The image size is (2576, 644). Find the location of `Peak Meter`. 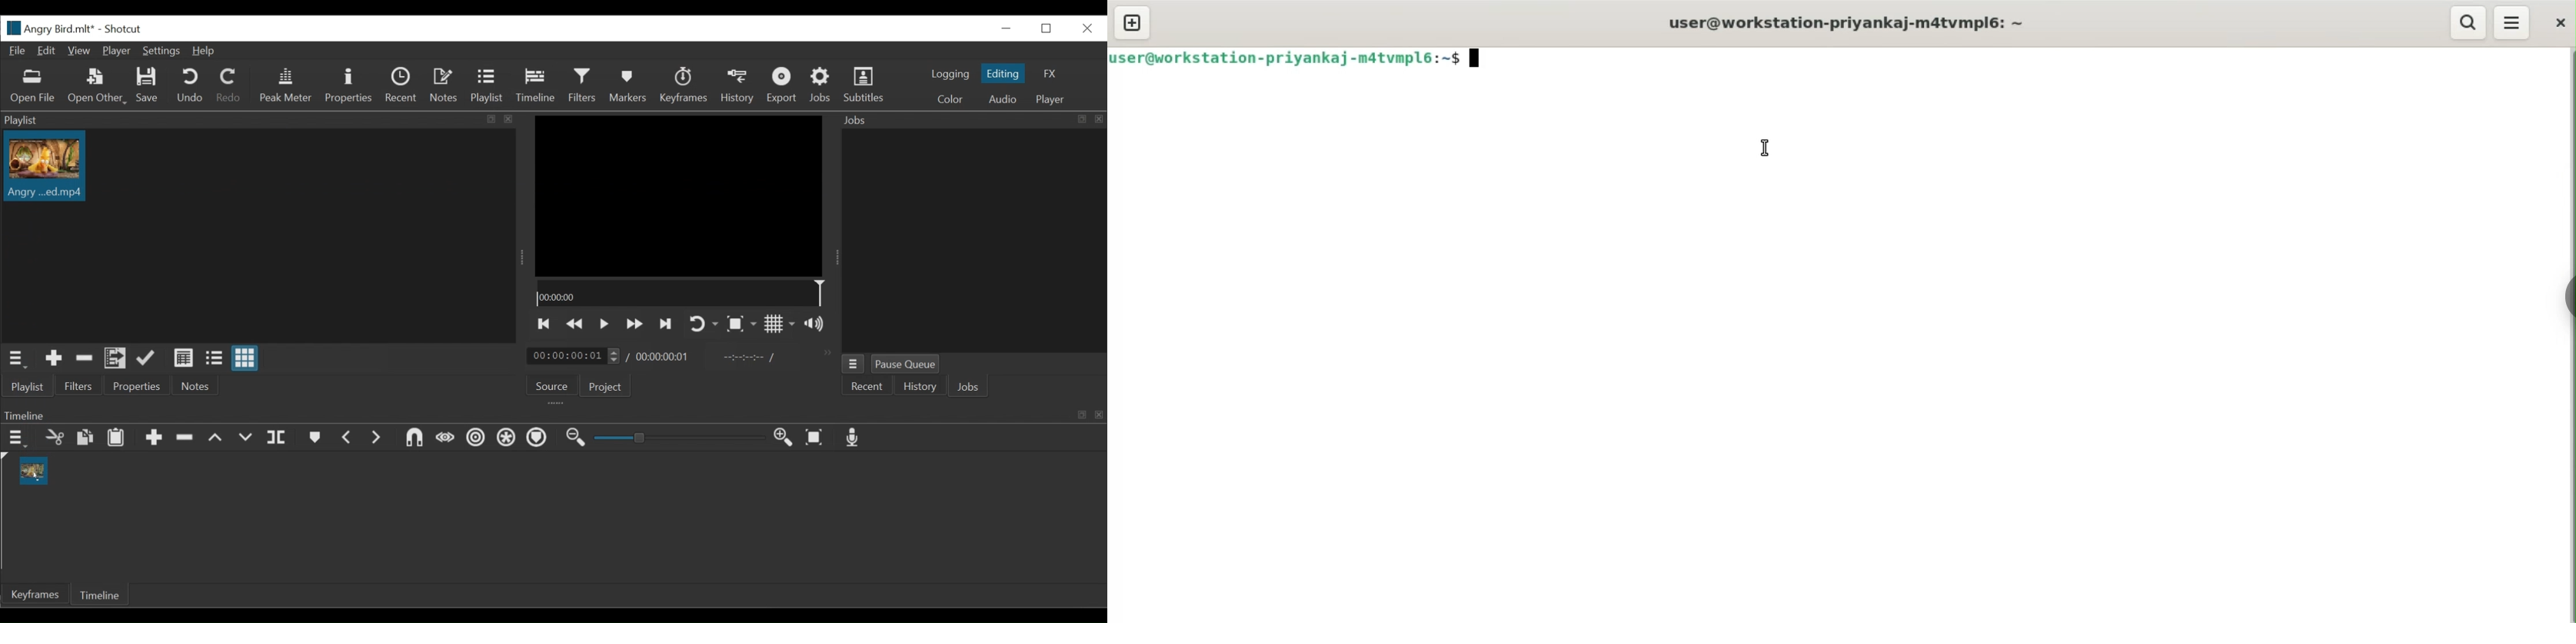

Peak Meter is located at coordinates (285, 85).